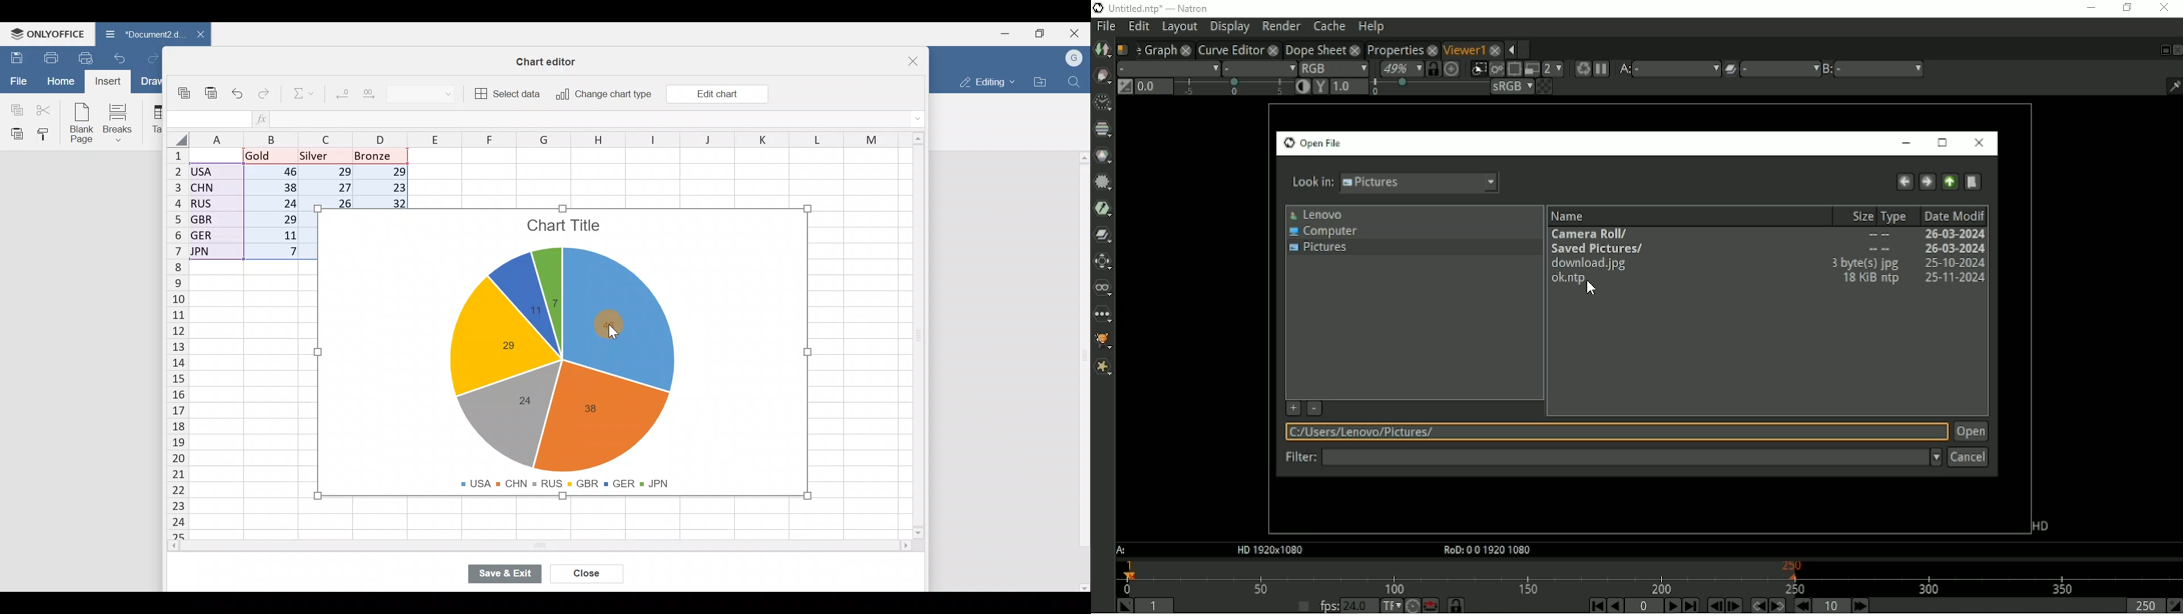 The image size is (2184, 616). Describe the element at coordinates (60, 81) in the screenshot. I see `Home` at that location.